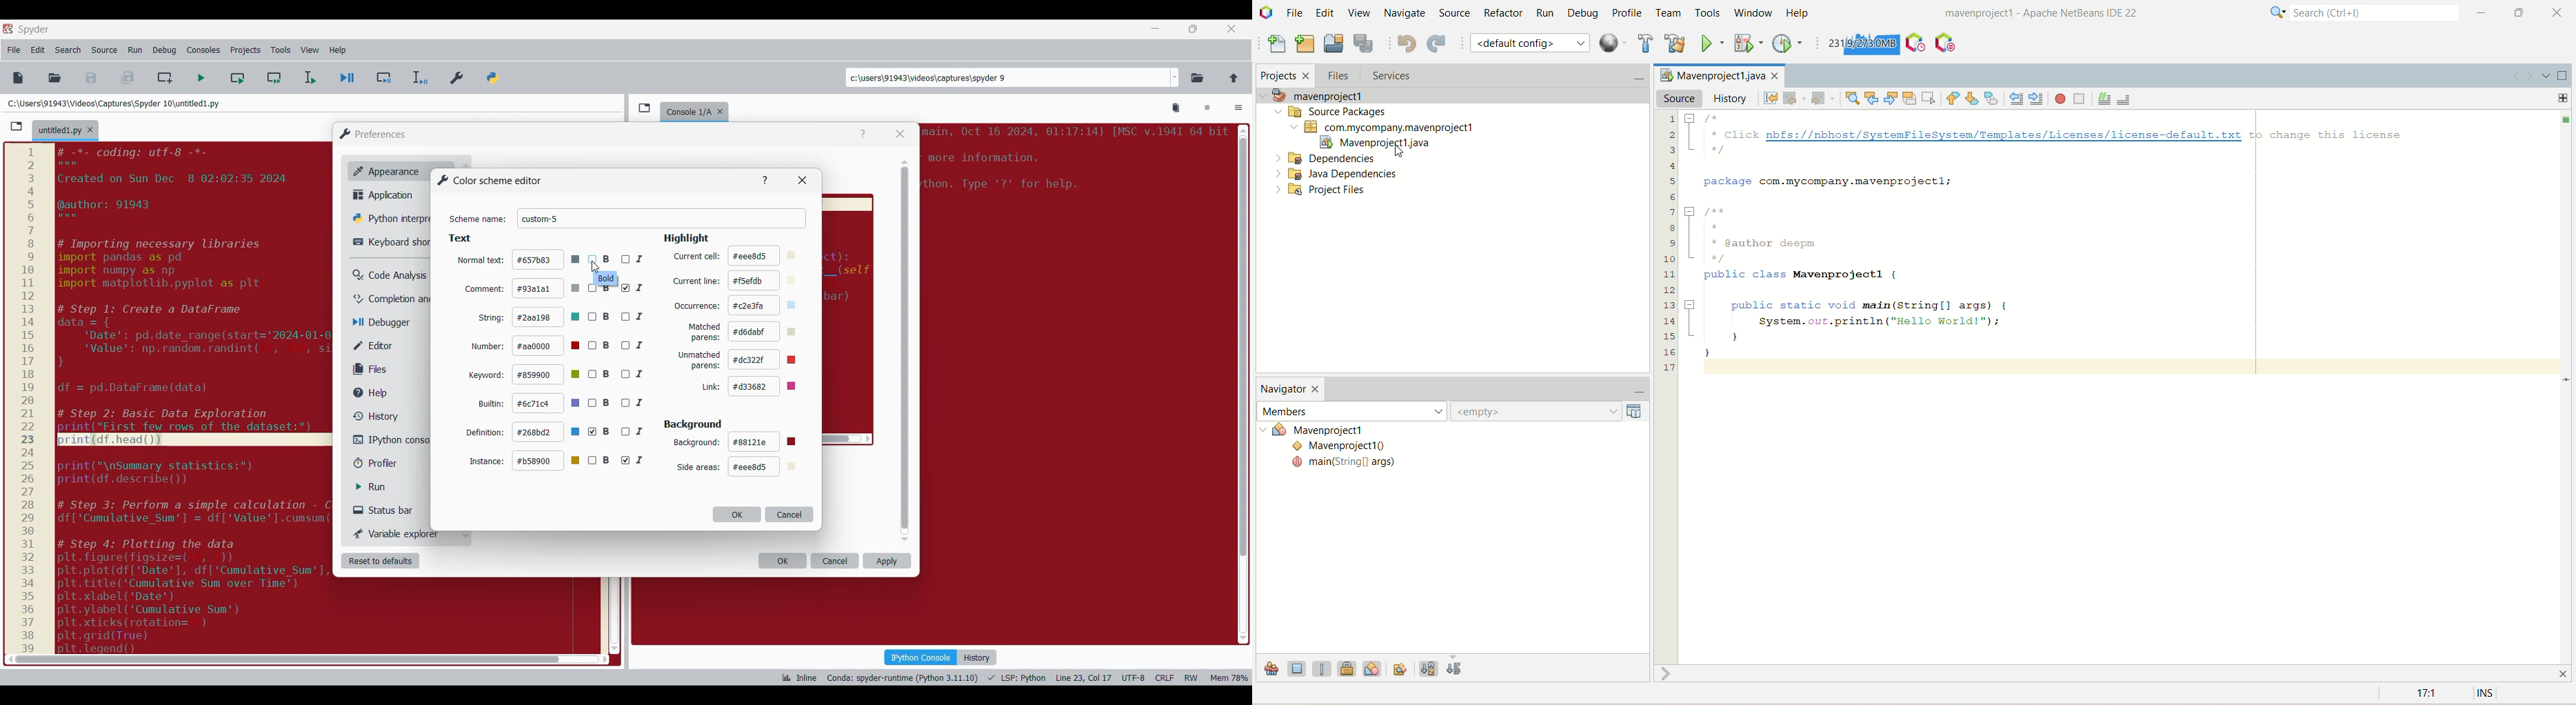 The image size is (2576, 728). What do you see at coordinates (1208, 108) in the screenshot?
I see `Interrupt kernel` at bounding box center [1208, 108].